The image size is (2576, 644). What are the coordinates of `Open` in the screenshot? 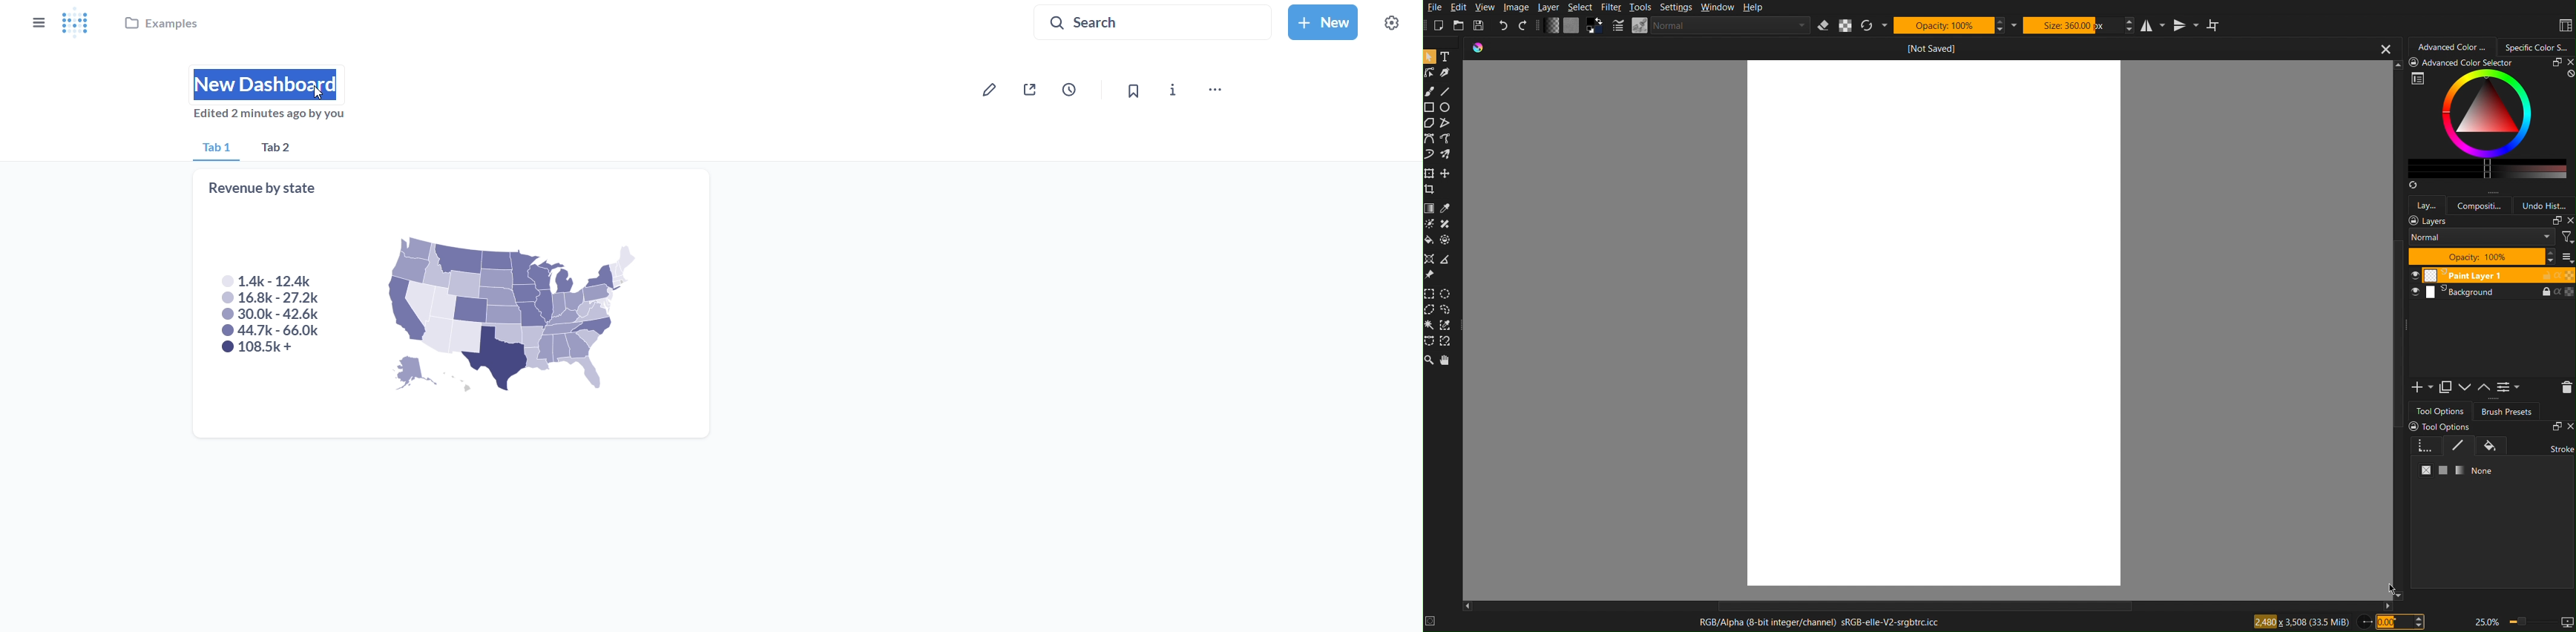 It's located at (1457, 25).